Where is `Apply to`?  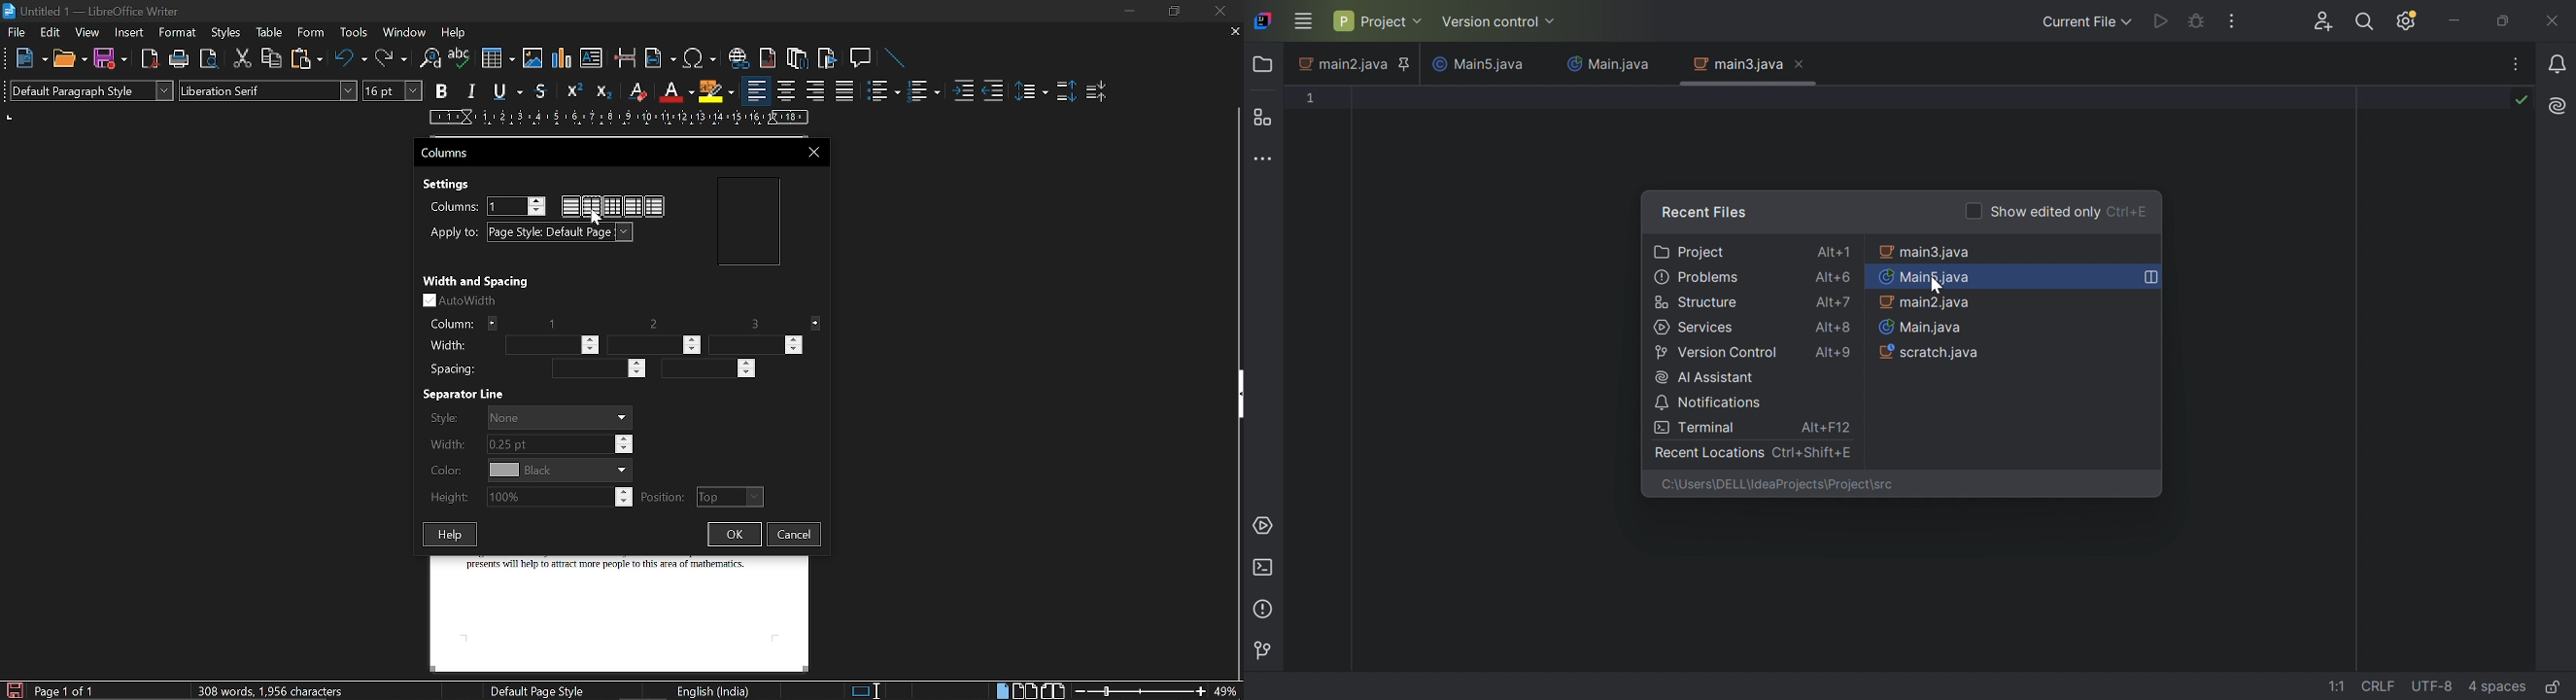 Apply to is located at coordinates (561, 231).